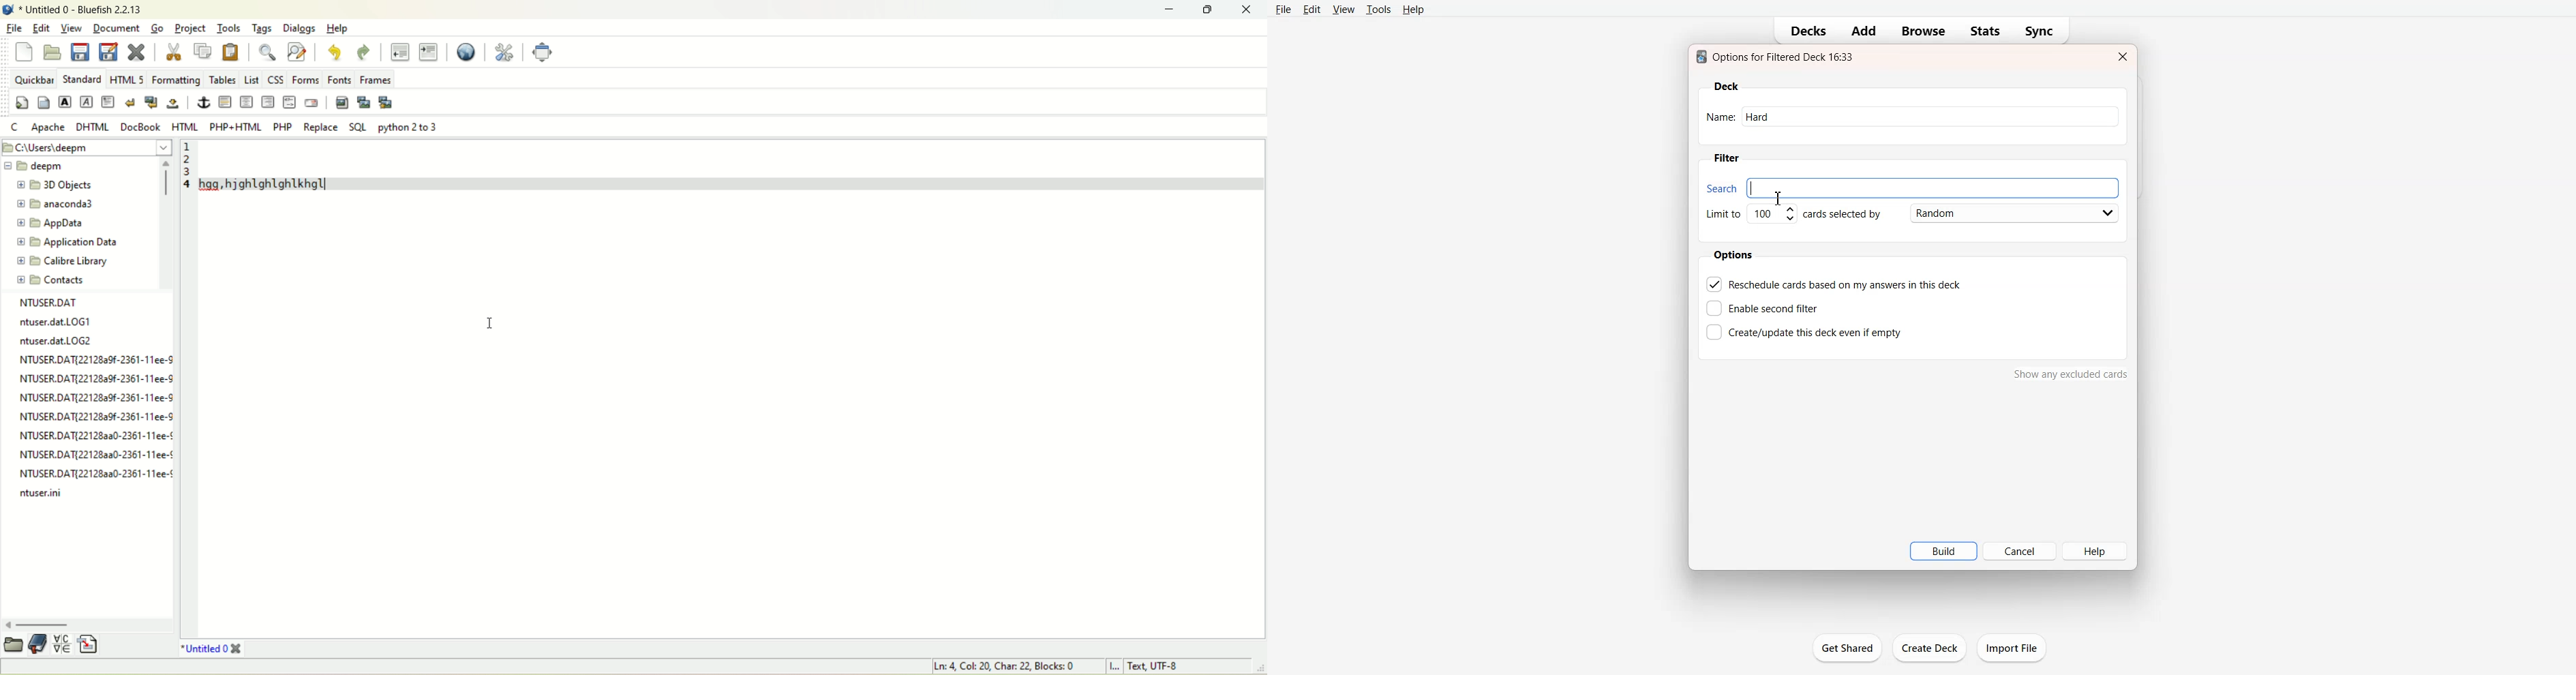 The image size is (2576, 700). What do you see at coordinates (1251, 9) in the screenshot?
I see `close` at bounding box center [1251, 9].